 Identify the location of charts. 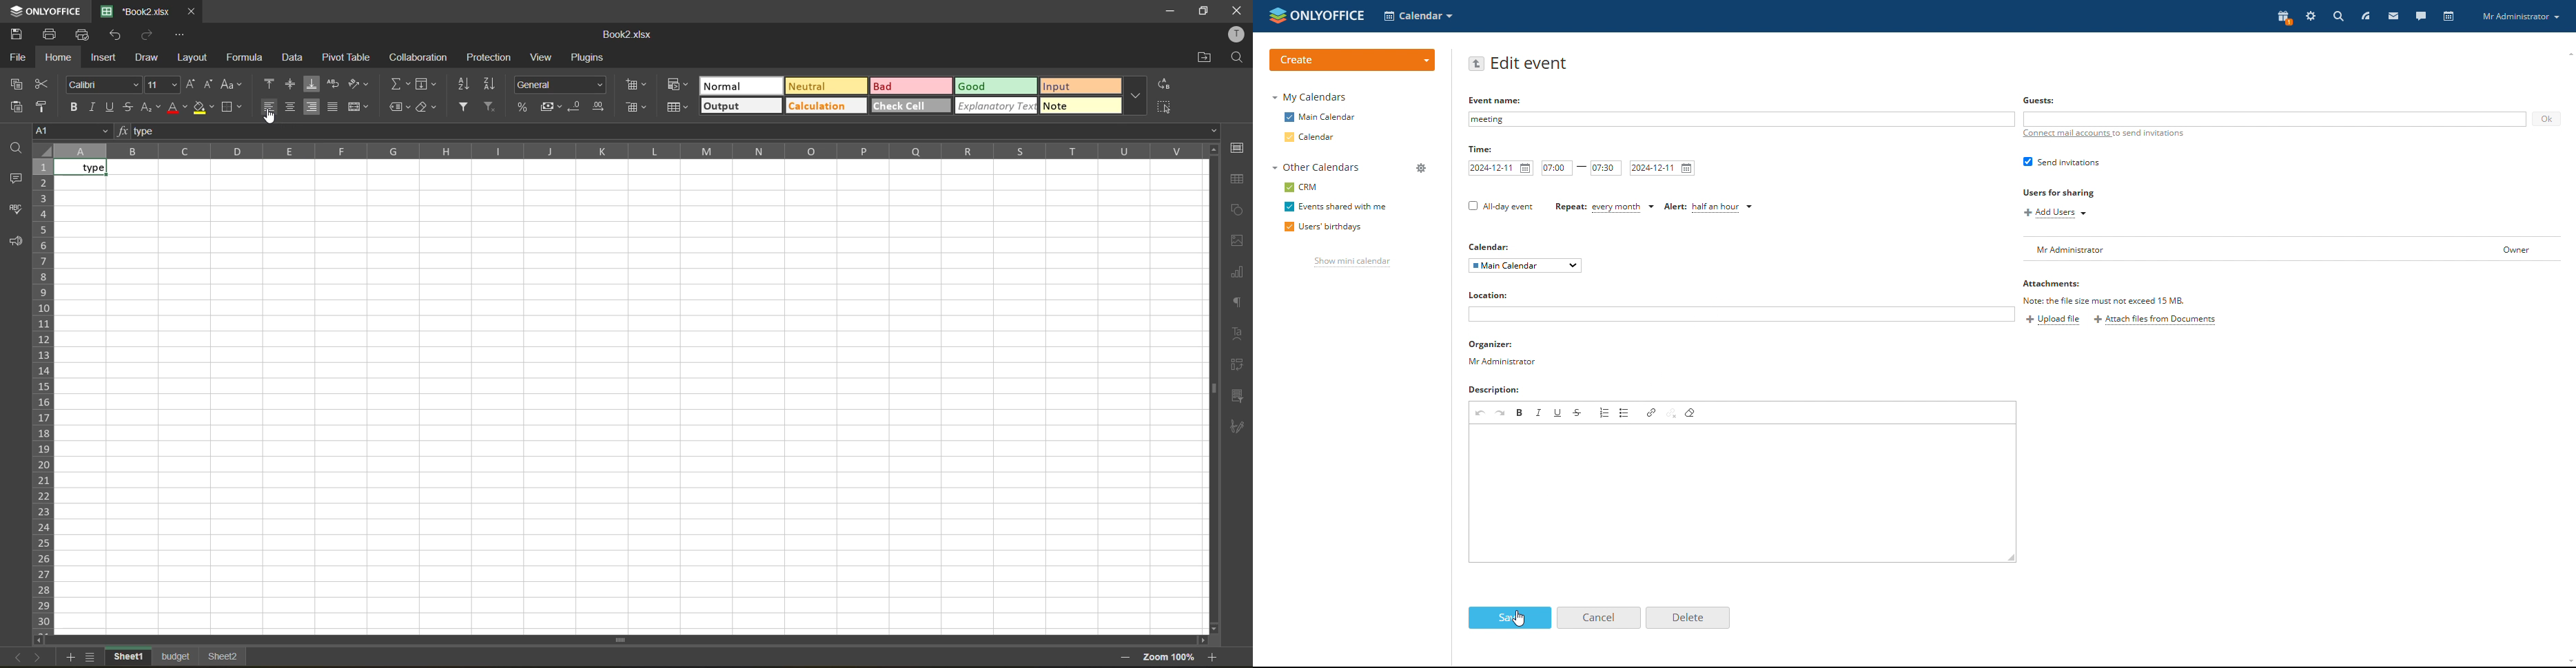
(1238, 274).